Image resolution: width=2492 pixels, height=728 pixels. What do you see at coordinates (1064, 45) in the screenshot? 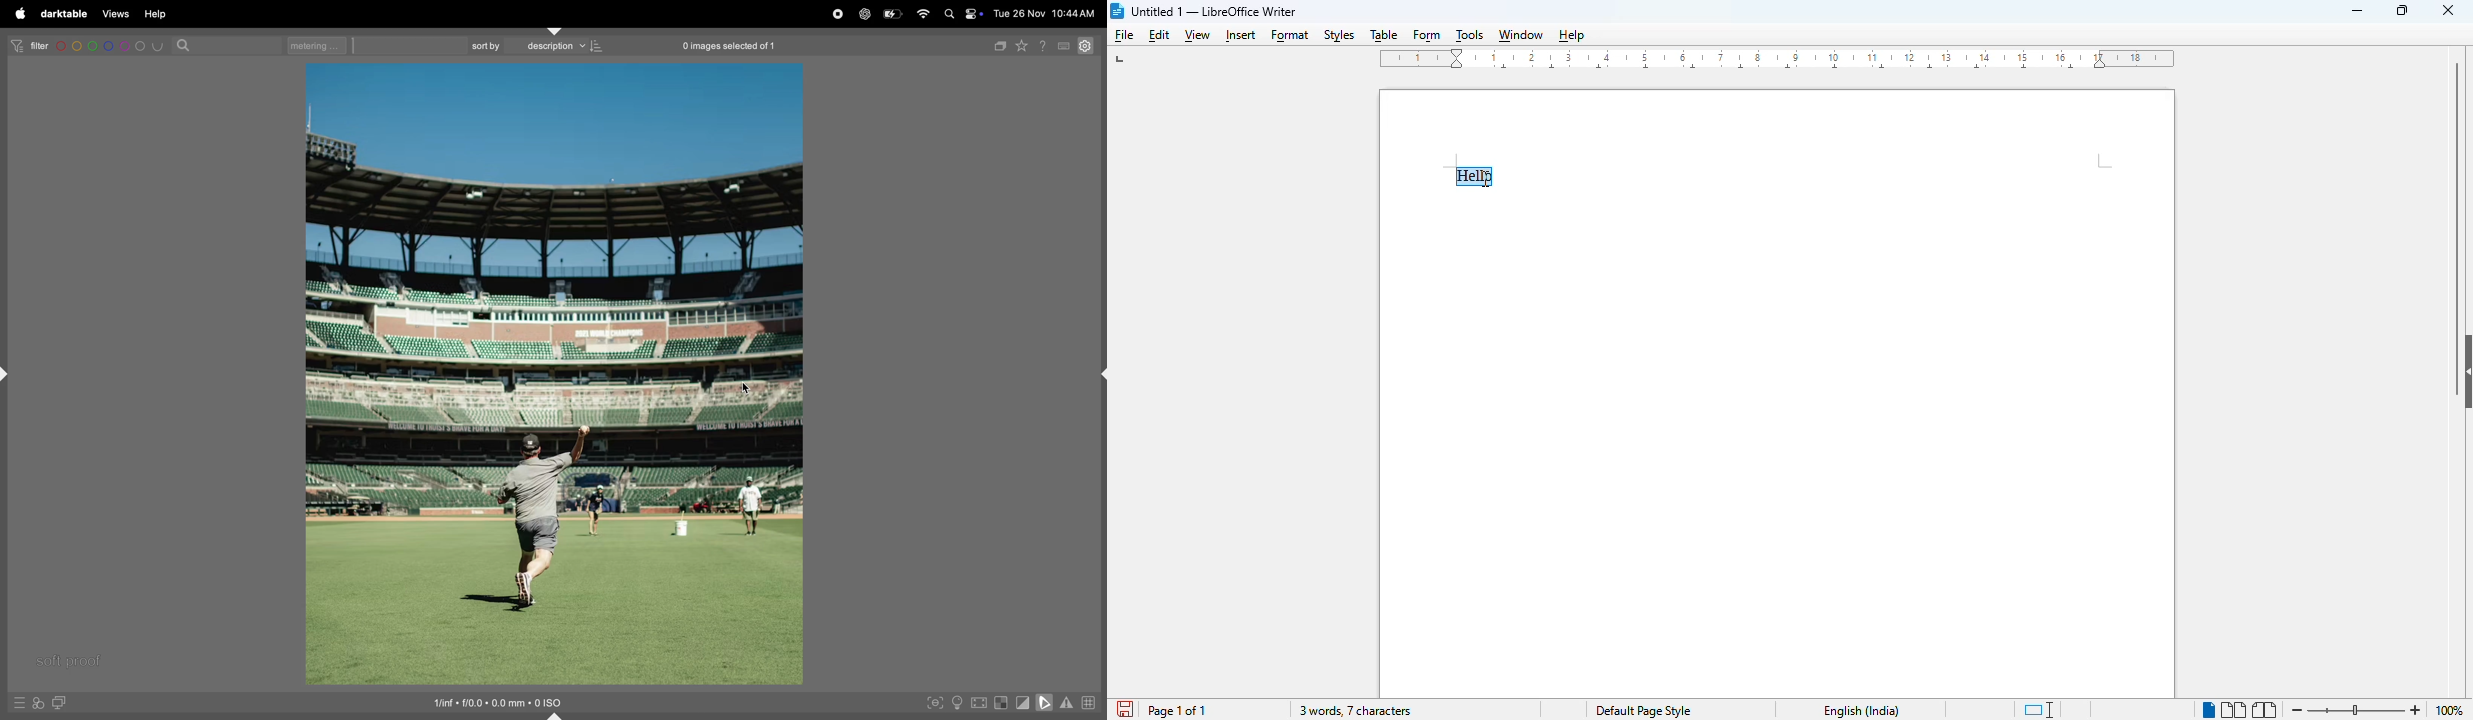
I see `key board` at bounding box center [1064, 45].